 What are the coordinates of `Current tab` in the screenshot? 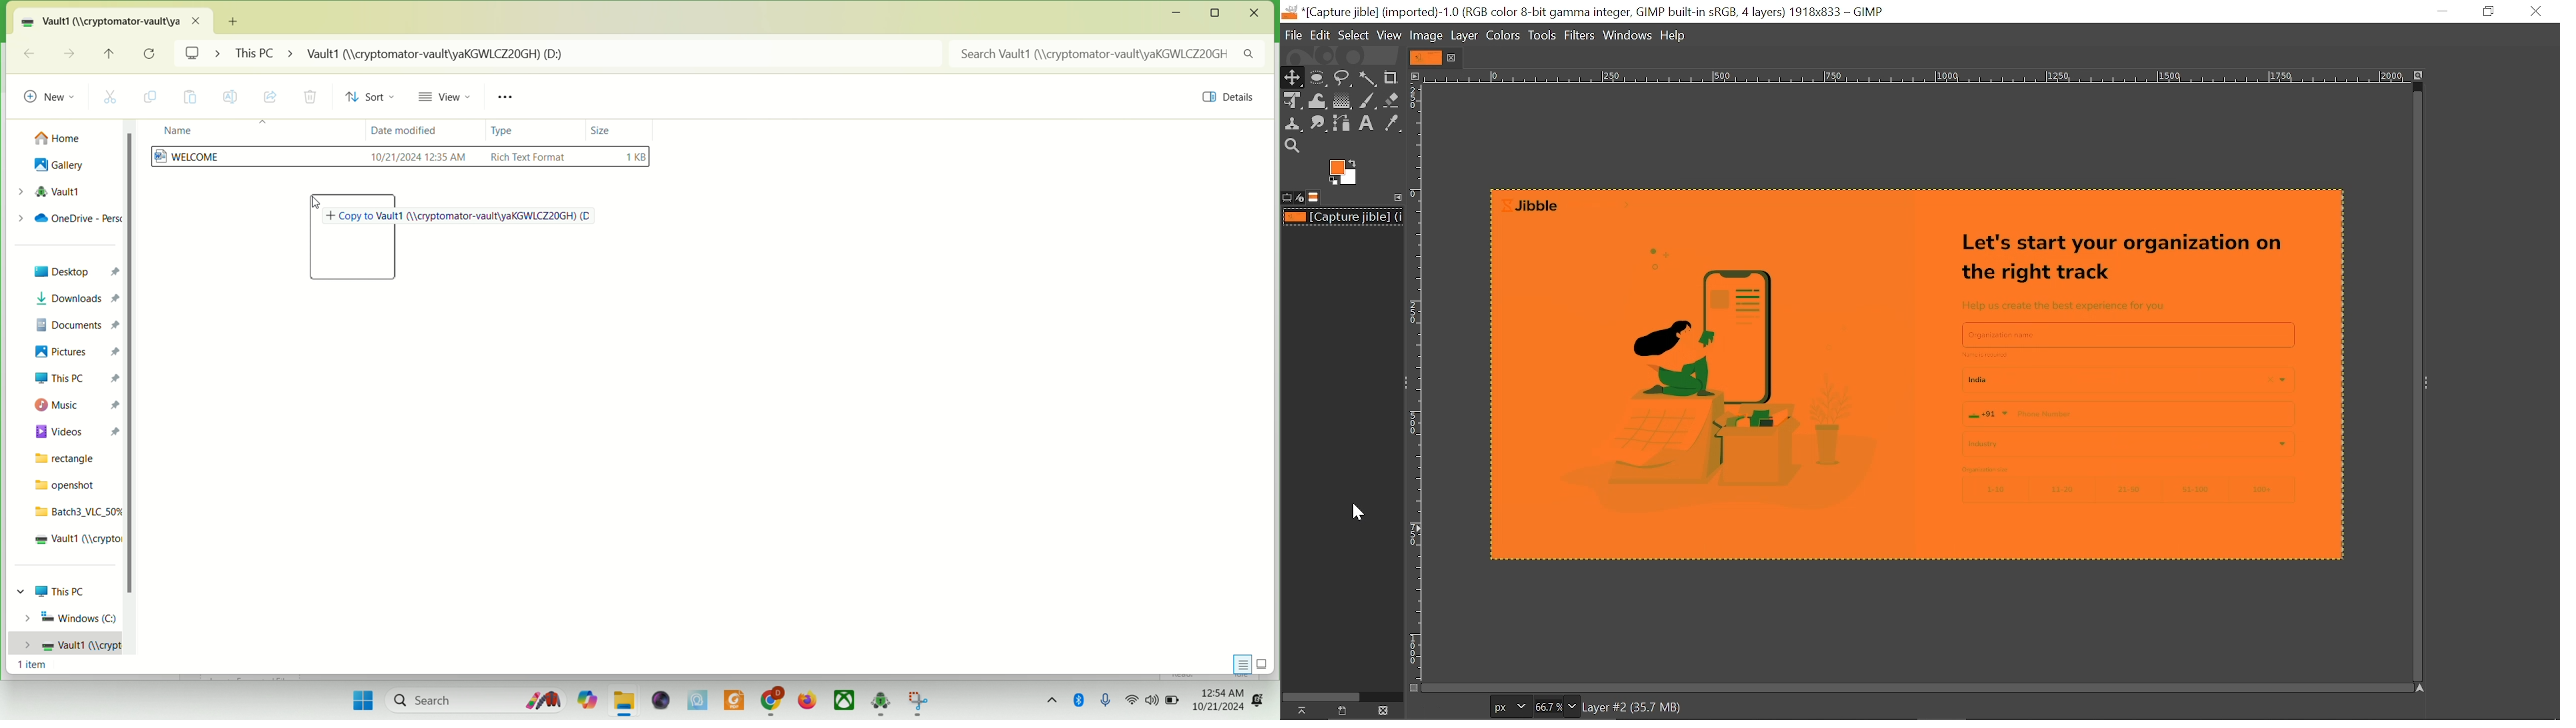 It's located at (1426, 57).